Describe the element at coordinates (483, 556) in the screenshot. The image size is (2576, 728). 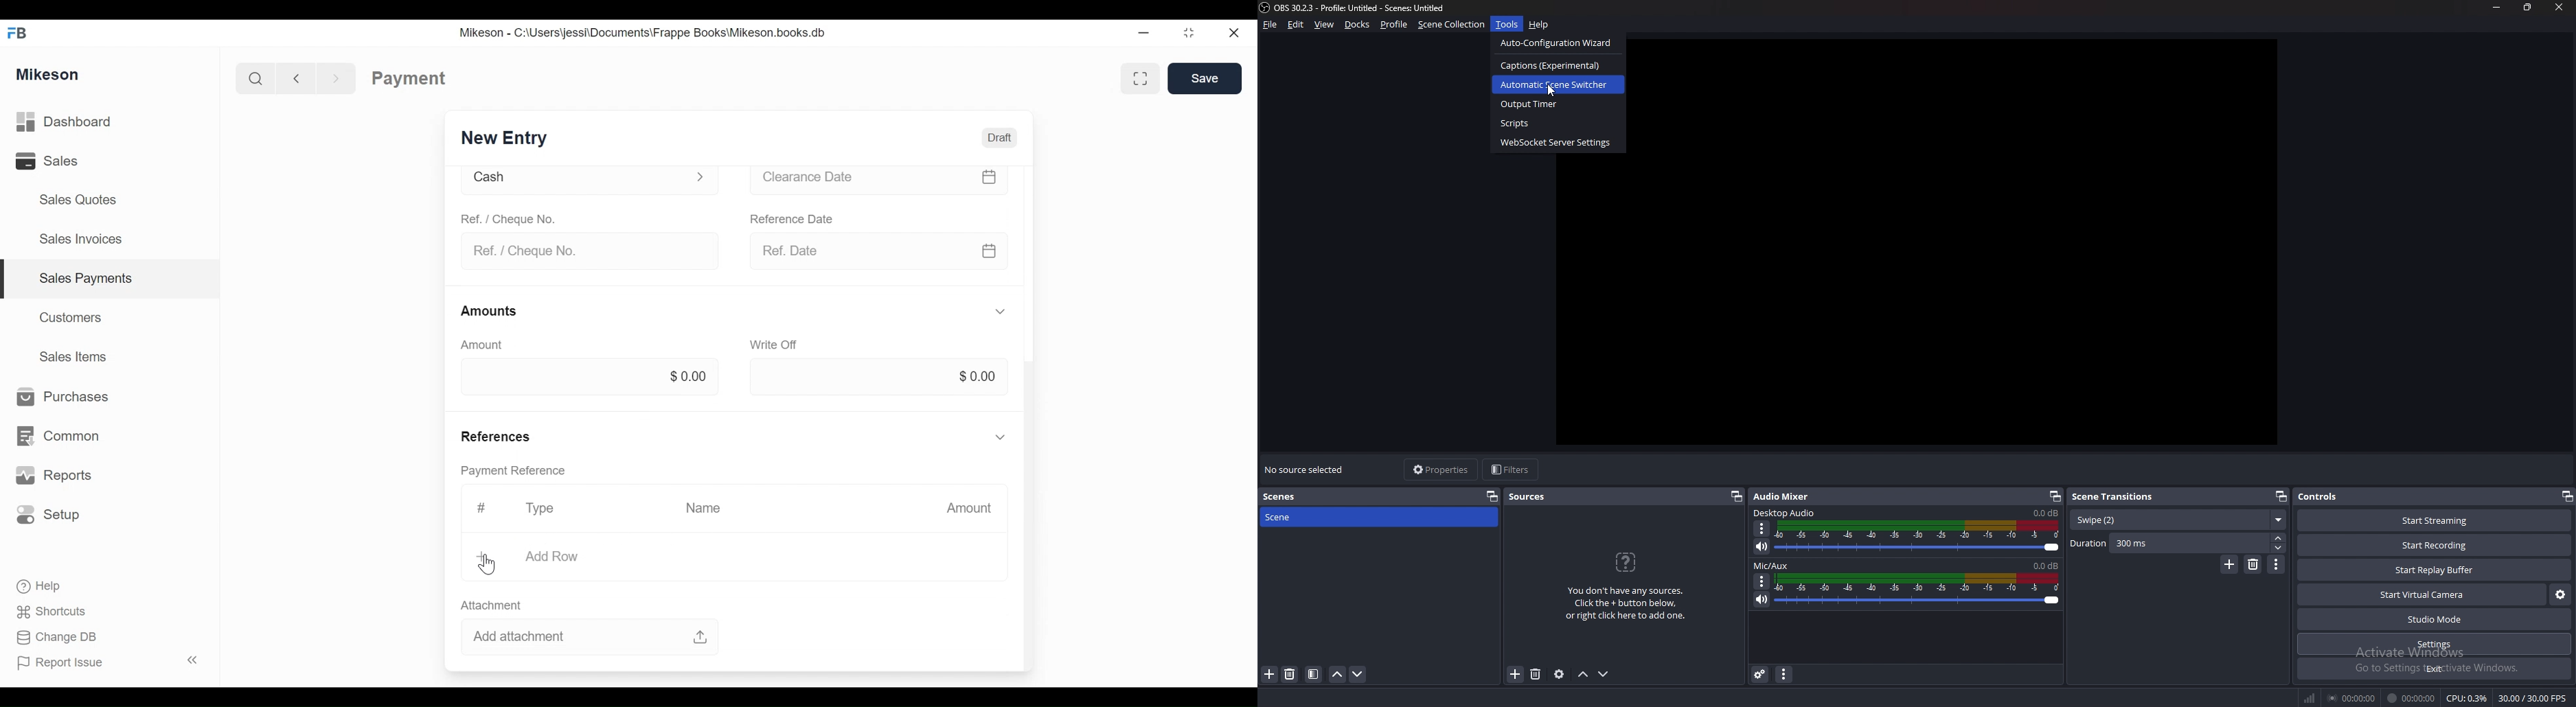
I see `Add` at that location.